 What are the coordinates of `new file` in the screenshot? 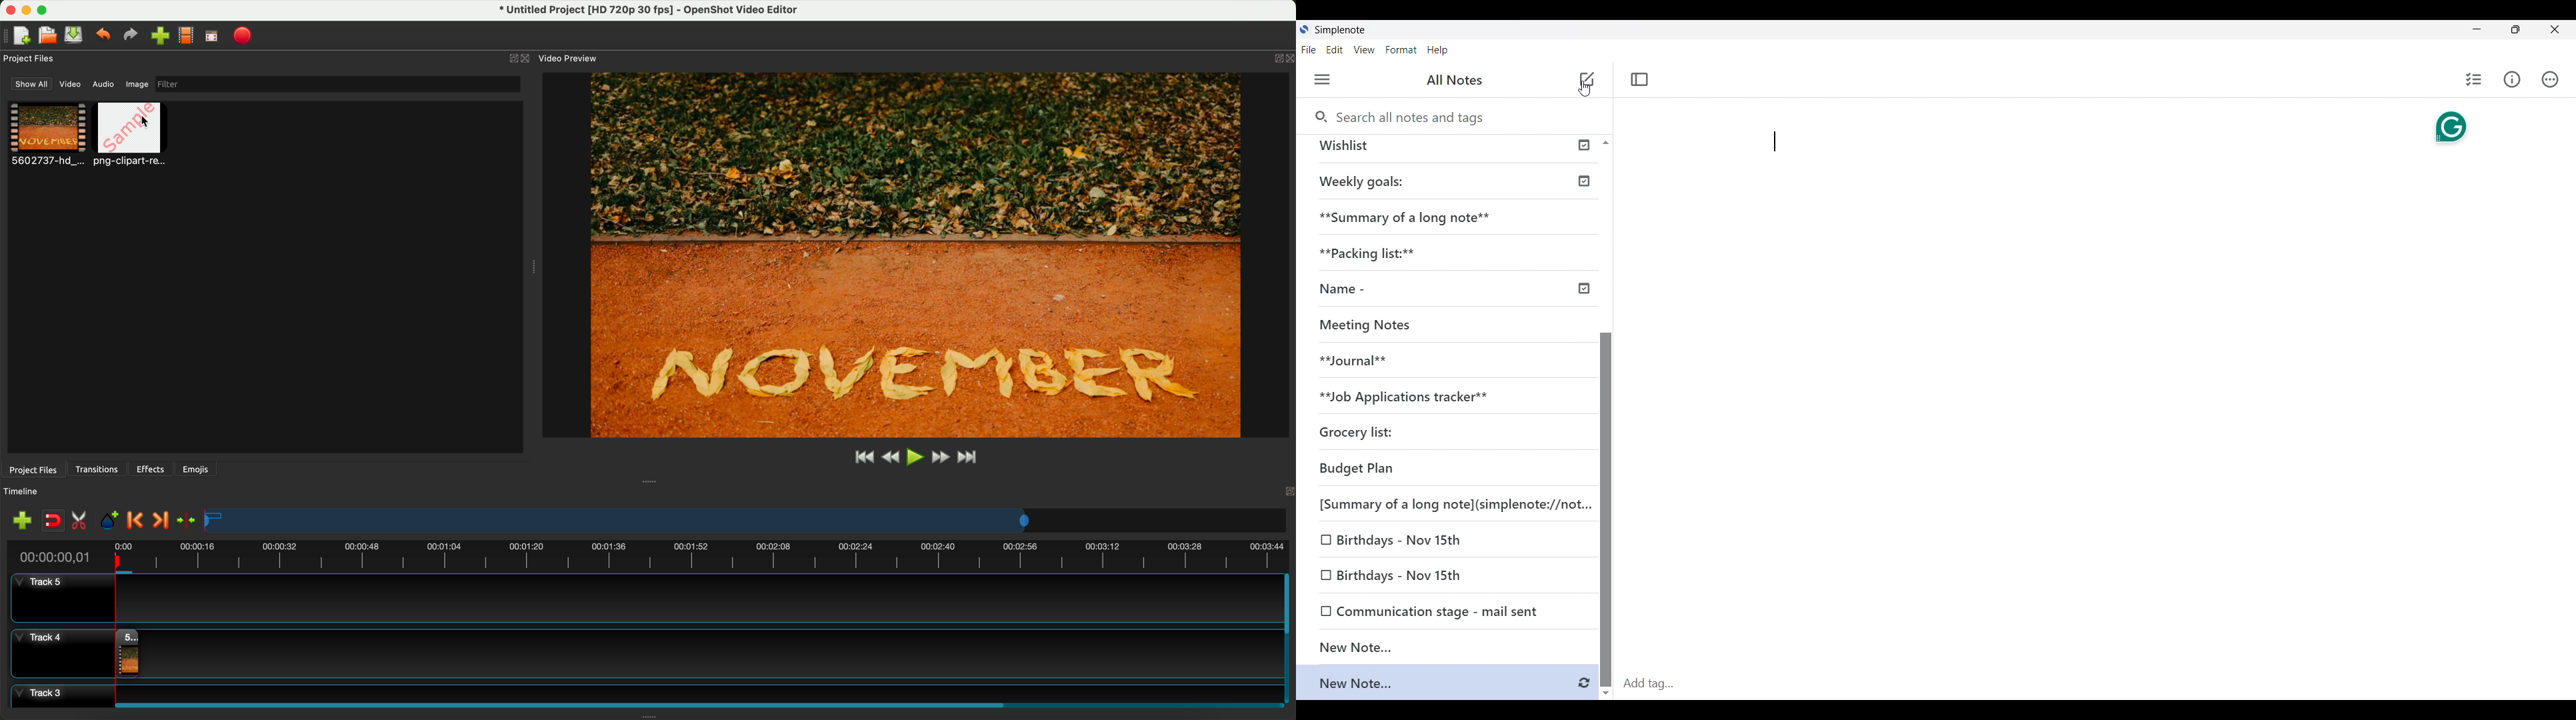 It's located at (19, 35).